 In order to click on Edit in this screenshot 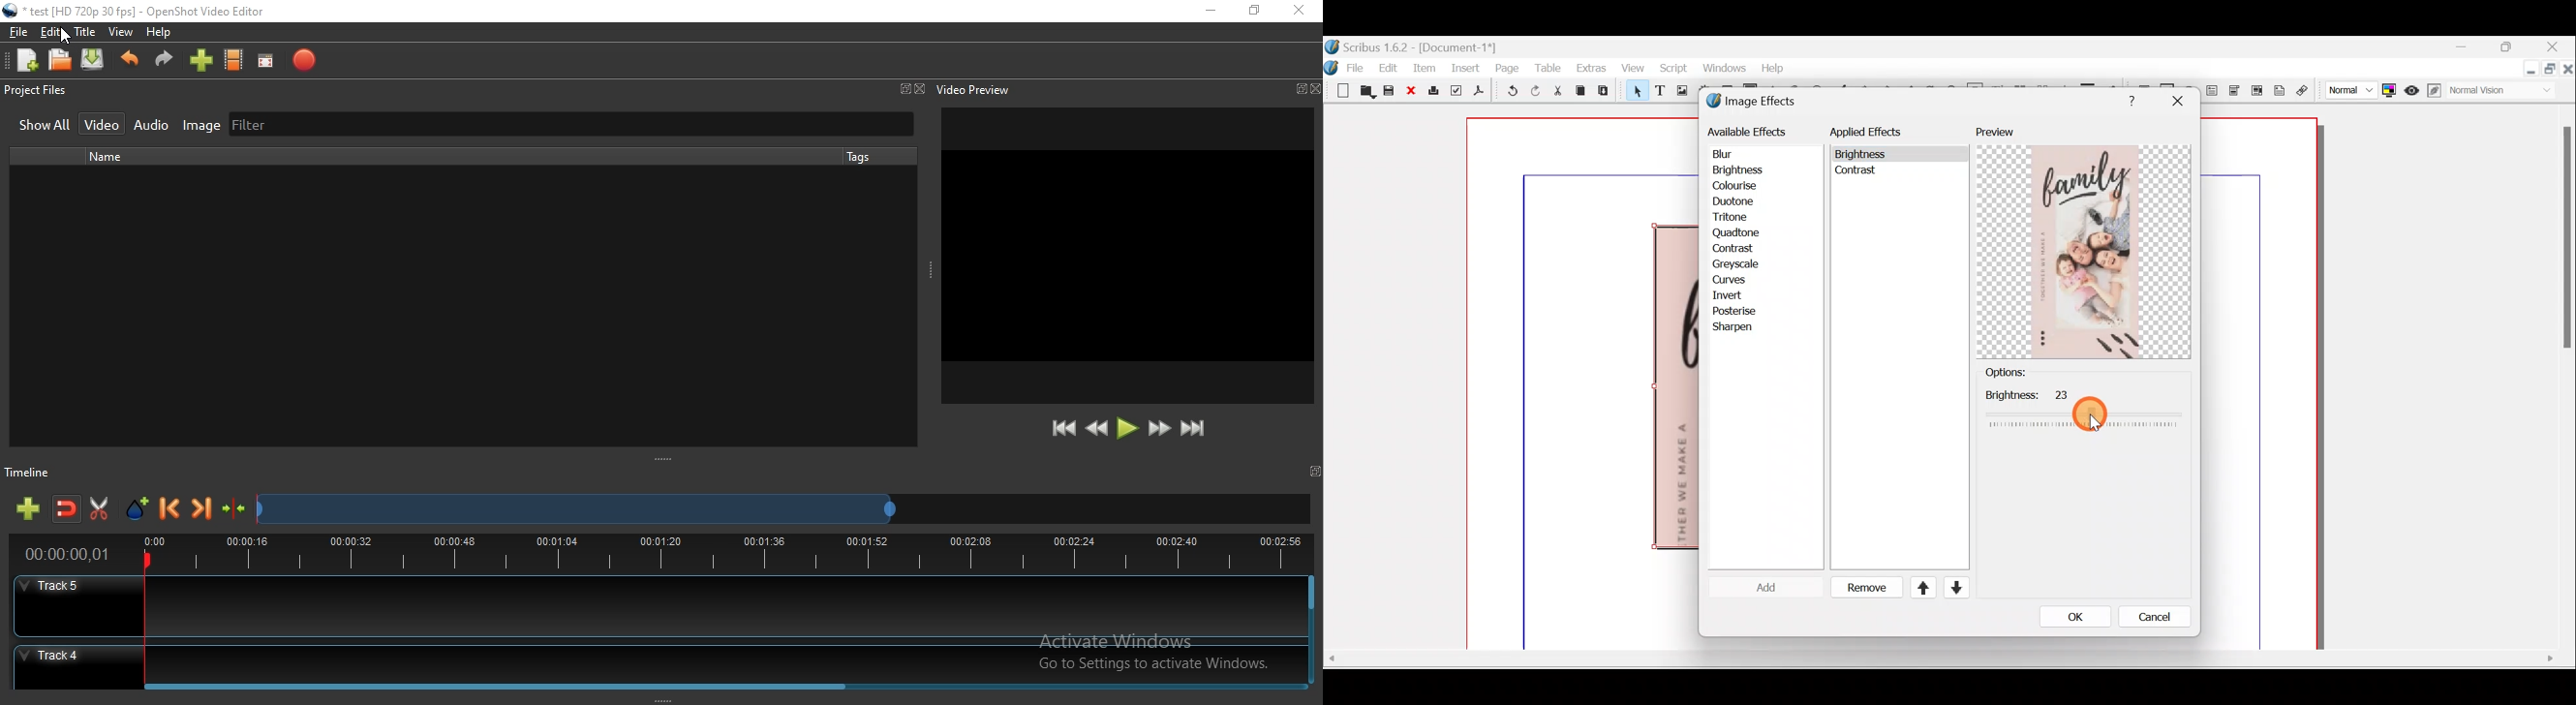, I will do `click(1390, 67)`.